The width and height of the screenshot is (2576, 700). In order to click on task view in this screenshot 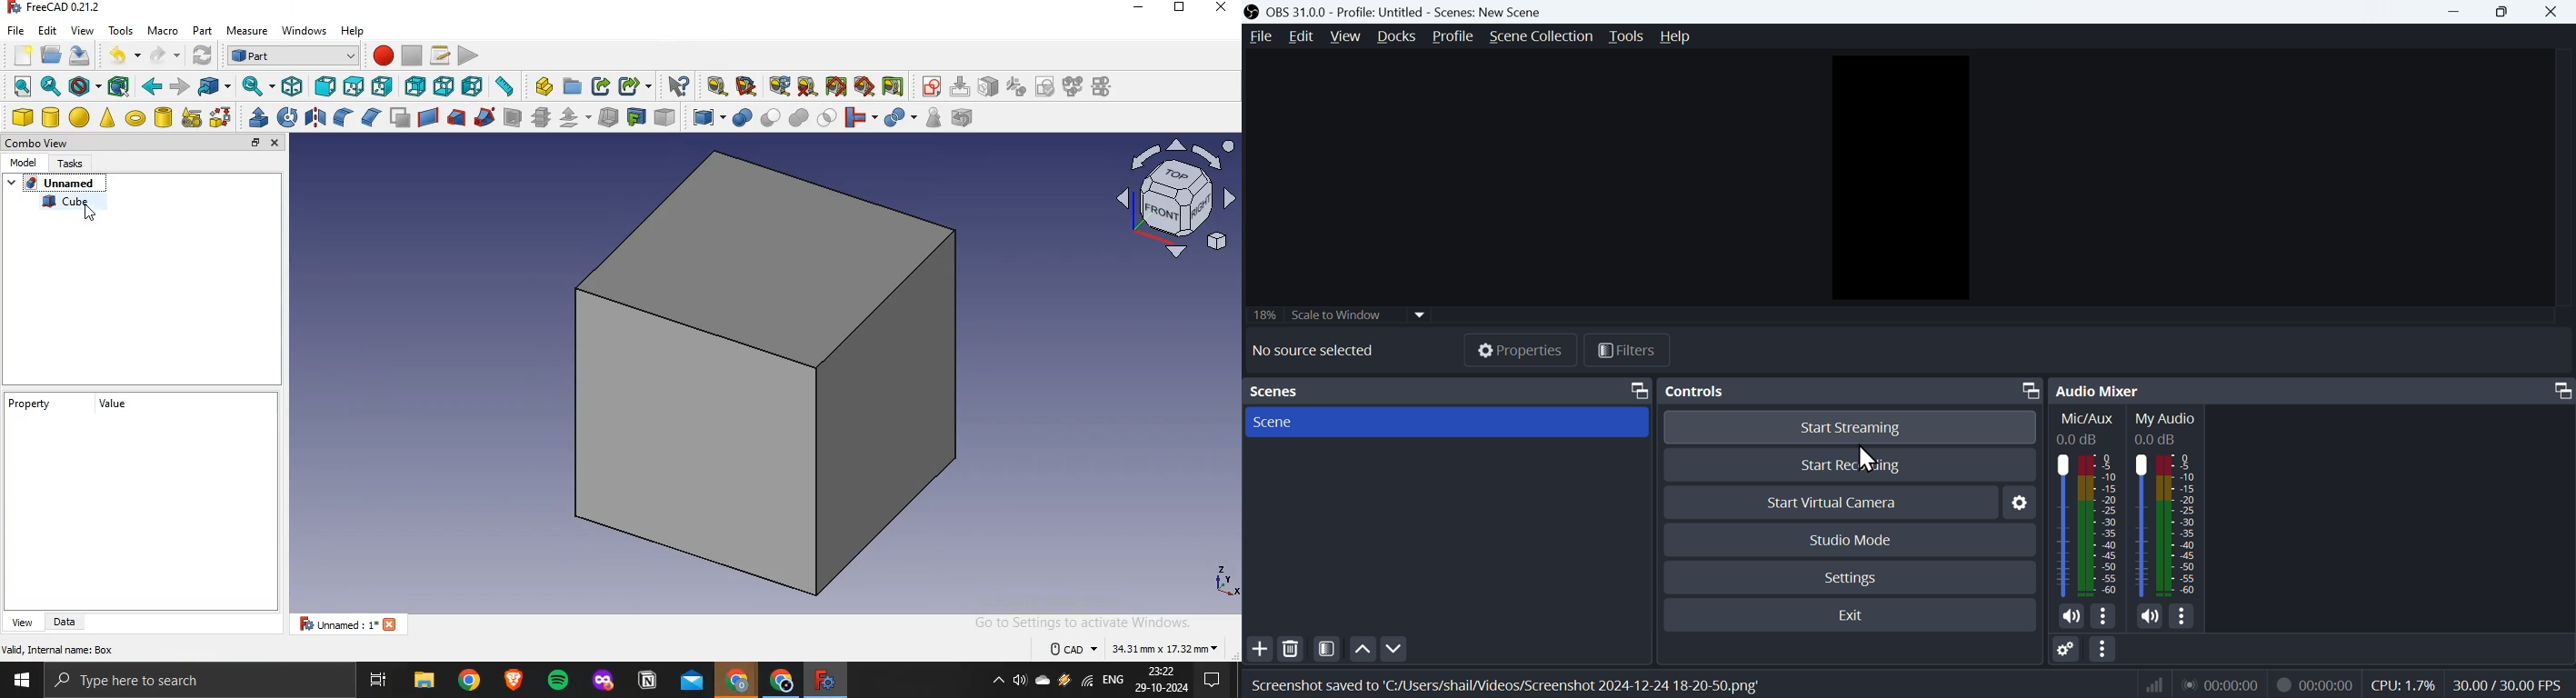, I will do `click(380, 681)`.